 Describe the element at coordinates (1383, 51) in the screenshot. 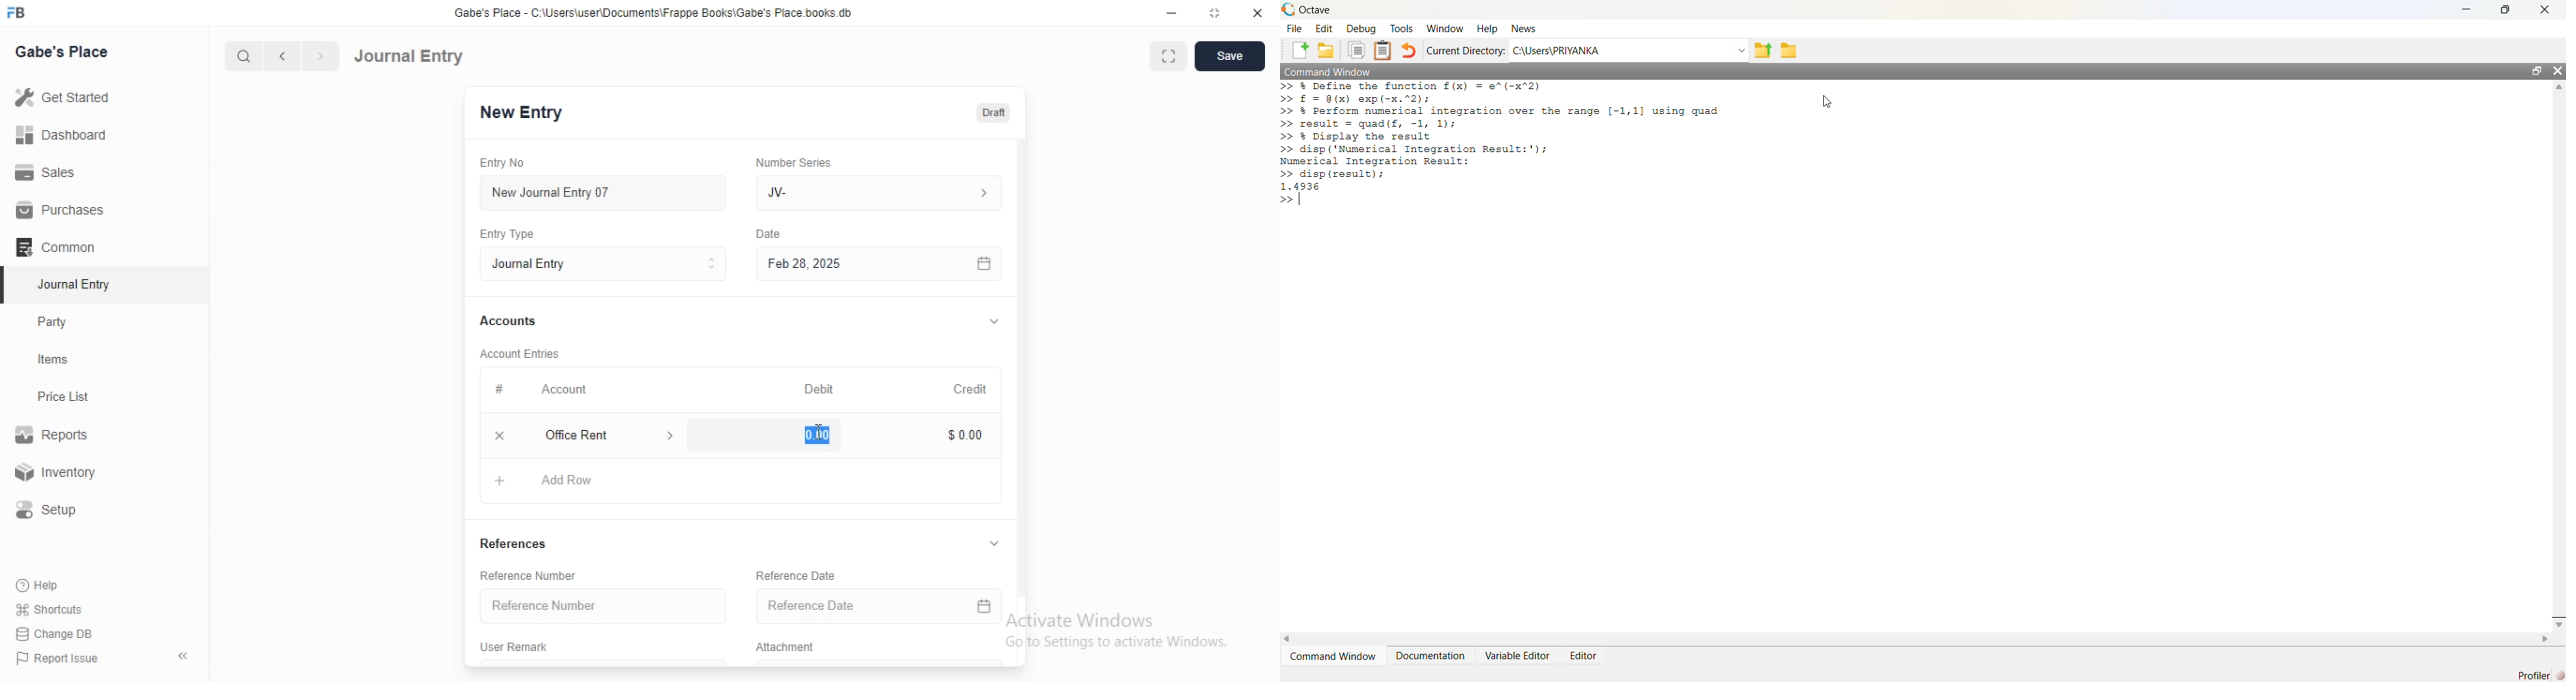

I see `Paste` at that location.